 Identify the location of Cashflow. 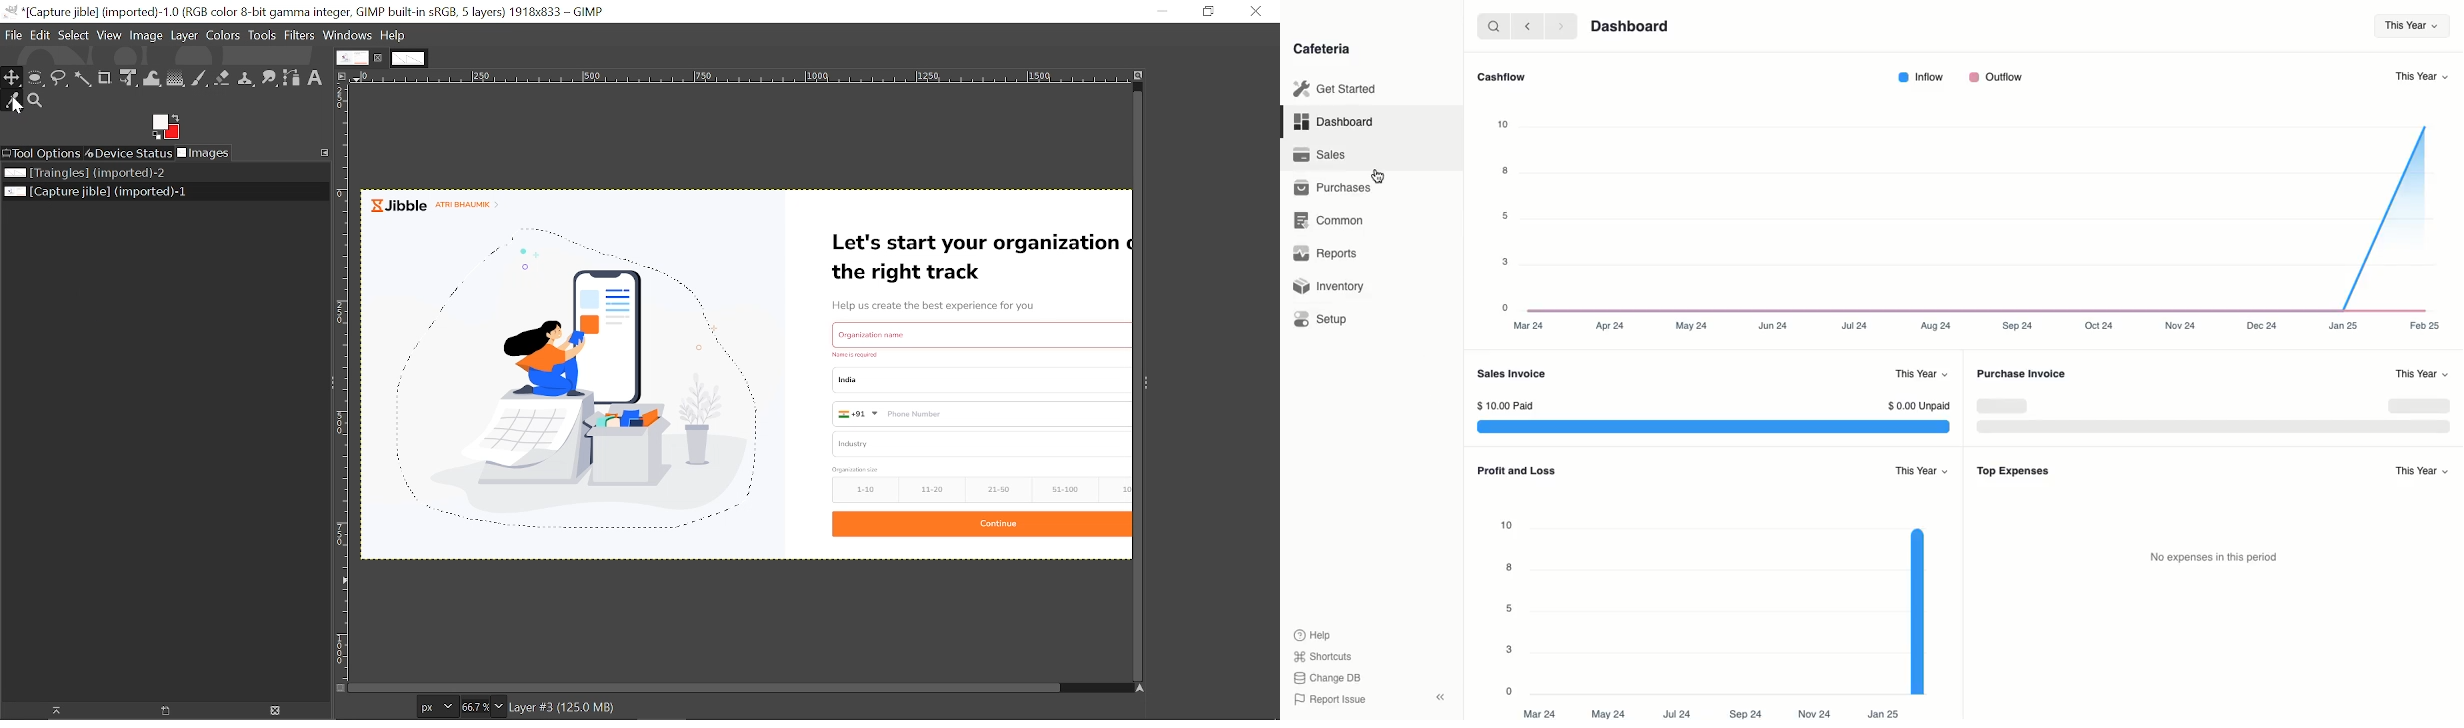
(1503, 78).